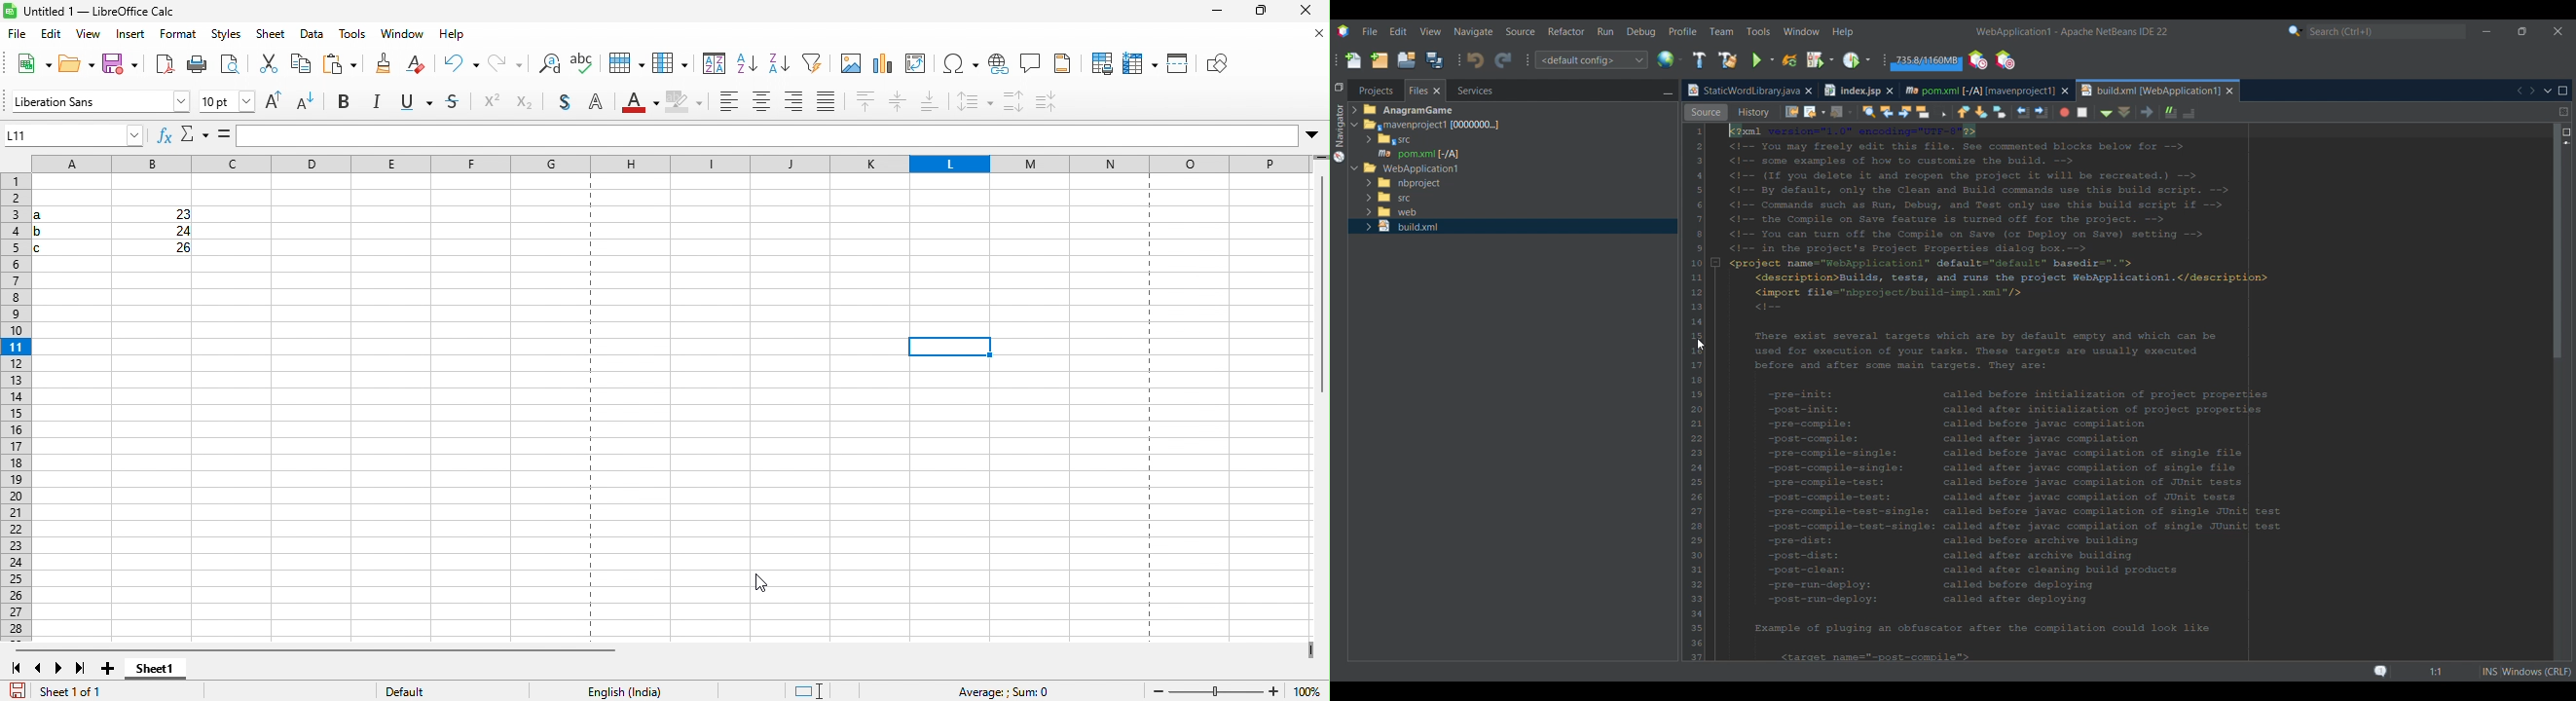 This screenshot has width=2576, height=728. Describe the element at coordinates (309, 38) in the screenshot. I see `data` at that location.